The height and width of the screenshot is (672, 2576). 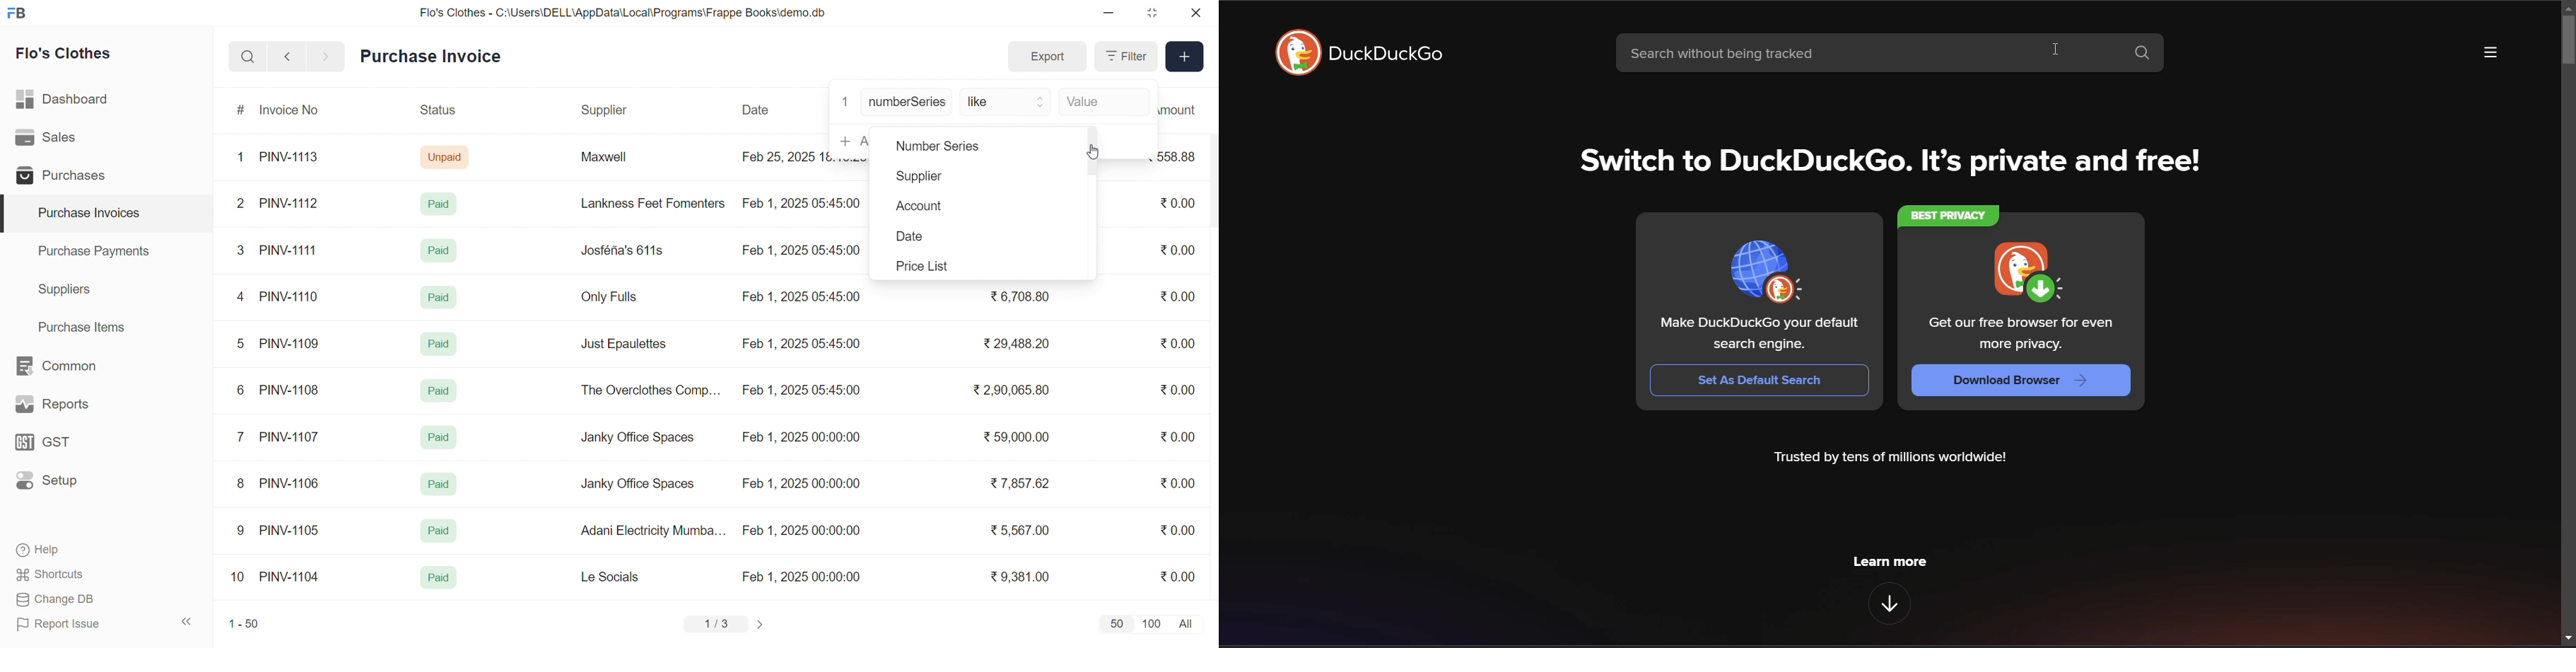 What do you see at coordinates (1152, 13) in the screenshot?
I see `resize` at bounding box center [1152, 13].